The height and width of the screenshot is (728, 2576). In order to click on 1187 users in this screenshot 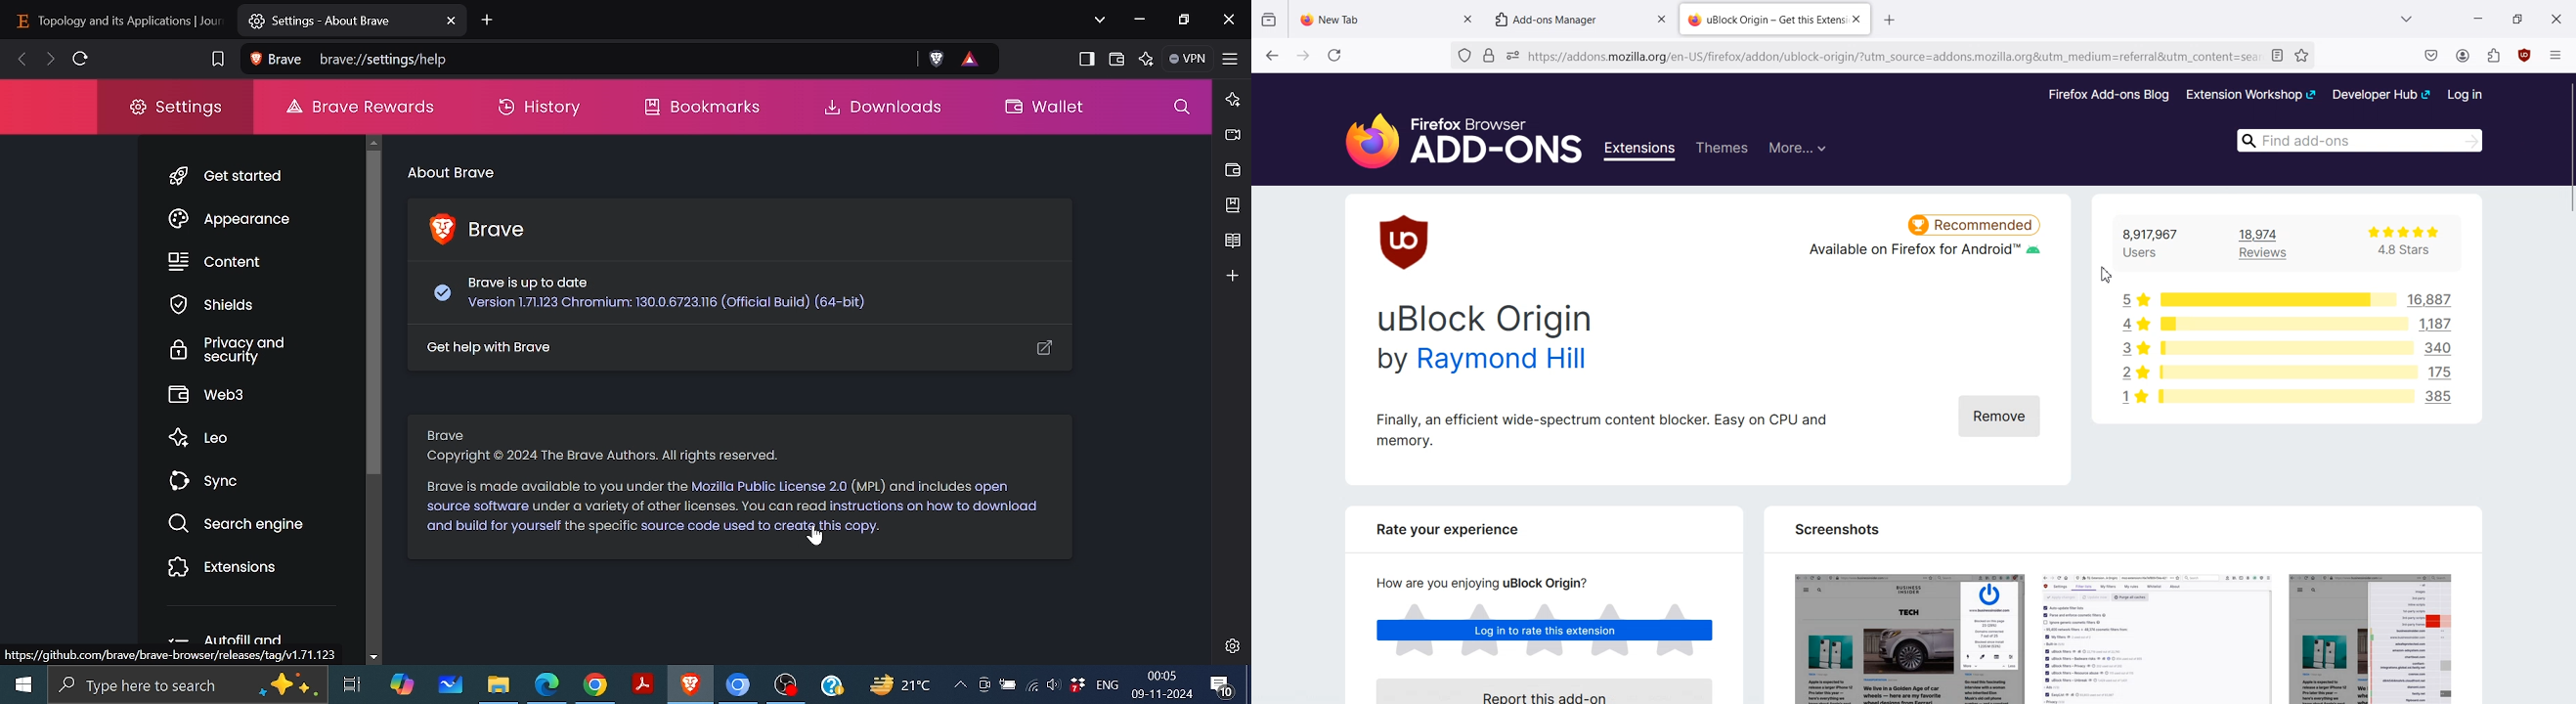, I will do `click(2441, 324)`.